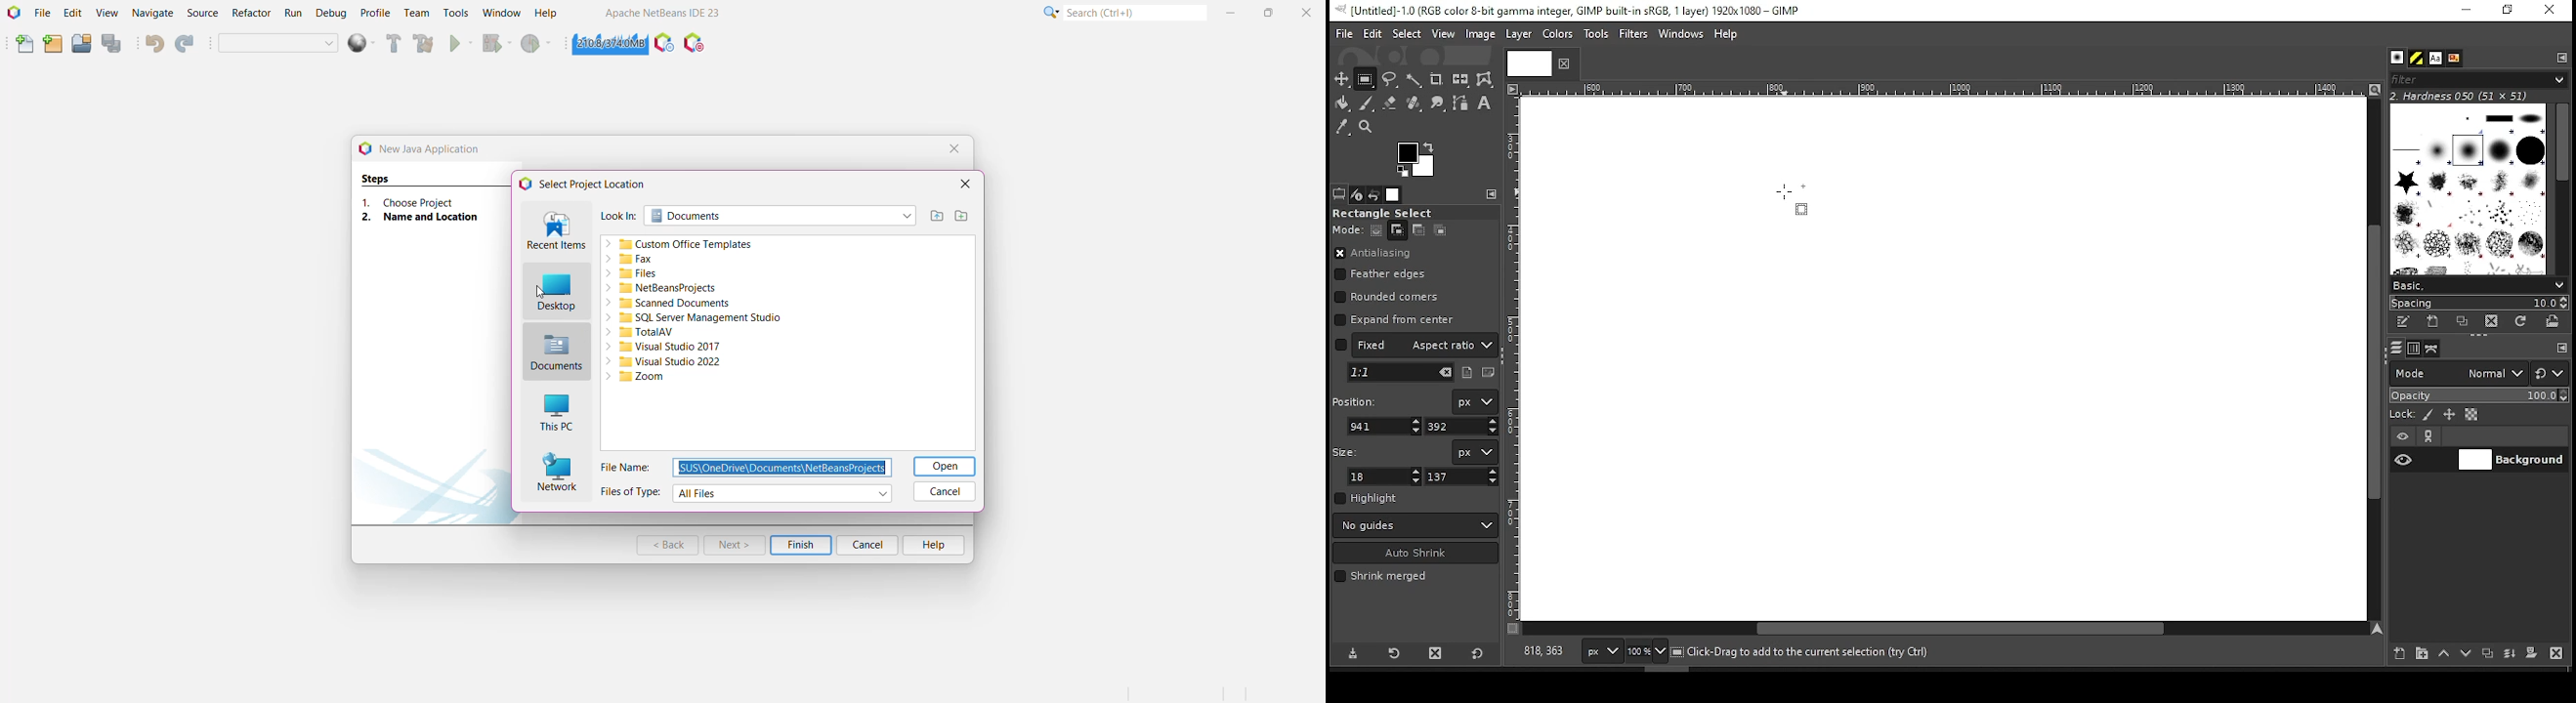 This screenshot has width=2576, height=728. I want to click on y, so click(1459, 427).